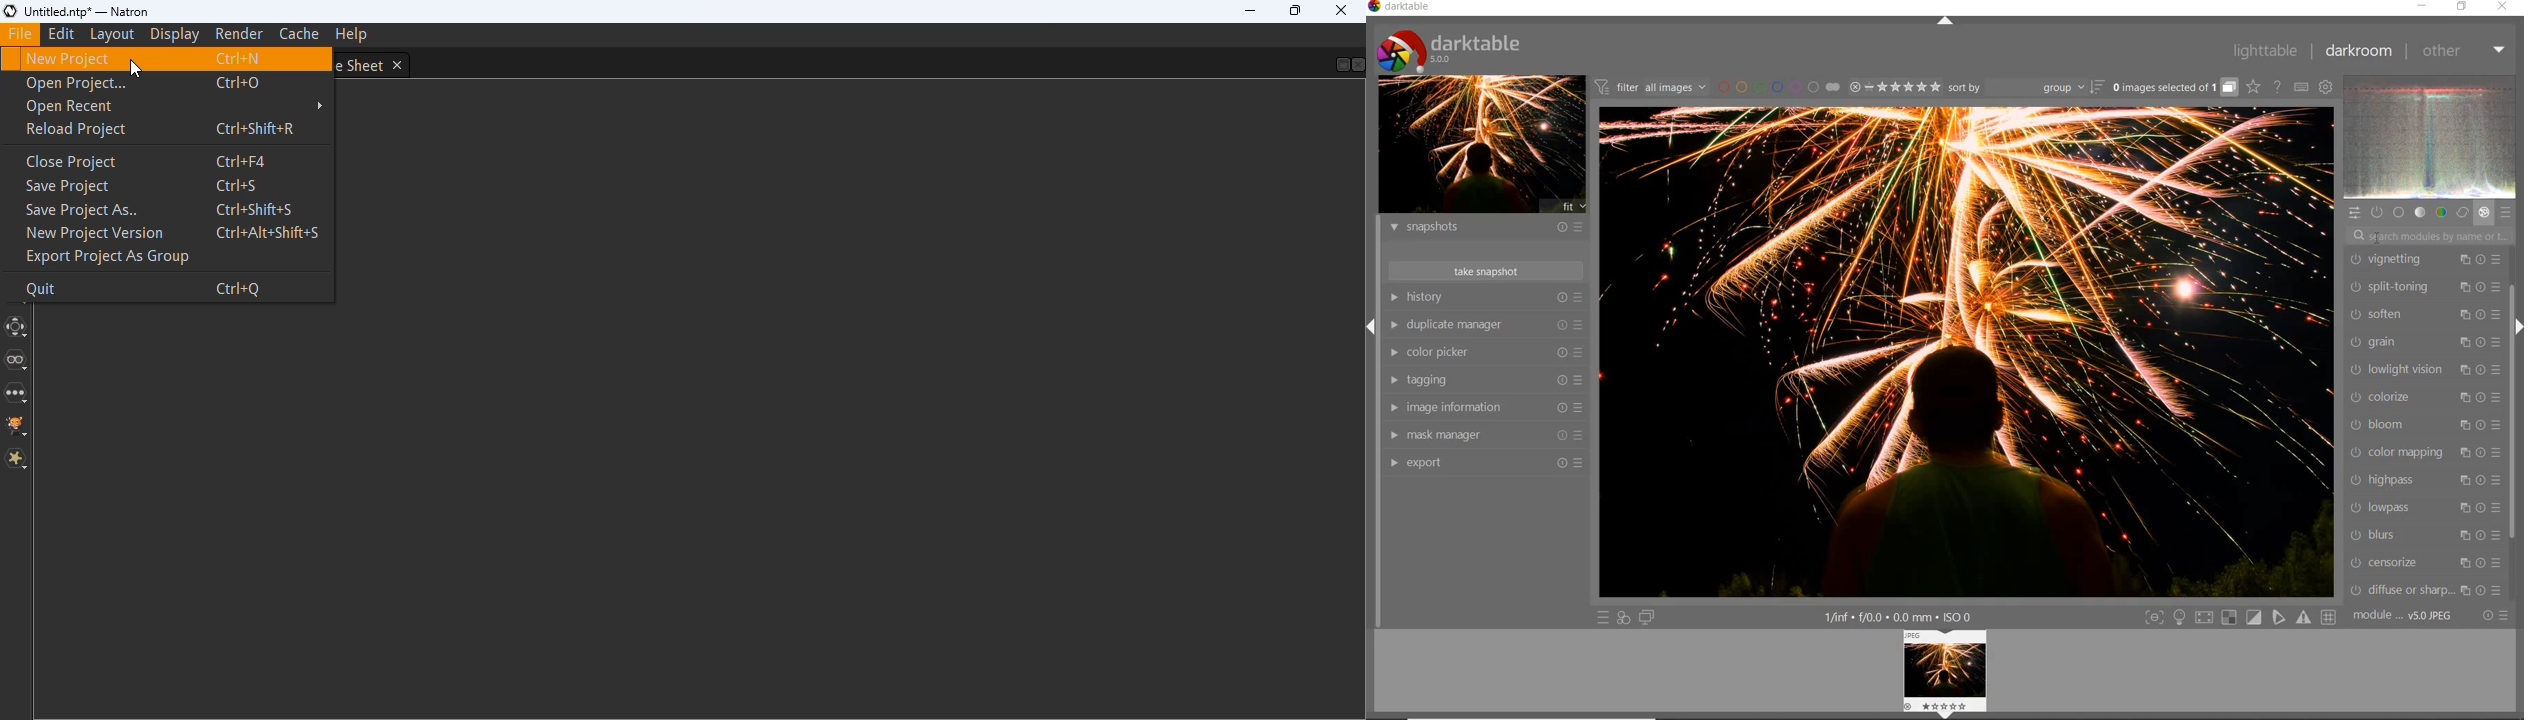 This screenshot has height=728, width=2548. Describe the element at coordinates (2428, 564) in the screenshot. I see `censorize` at that location.